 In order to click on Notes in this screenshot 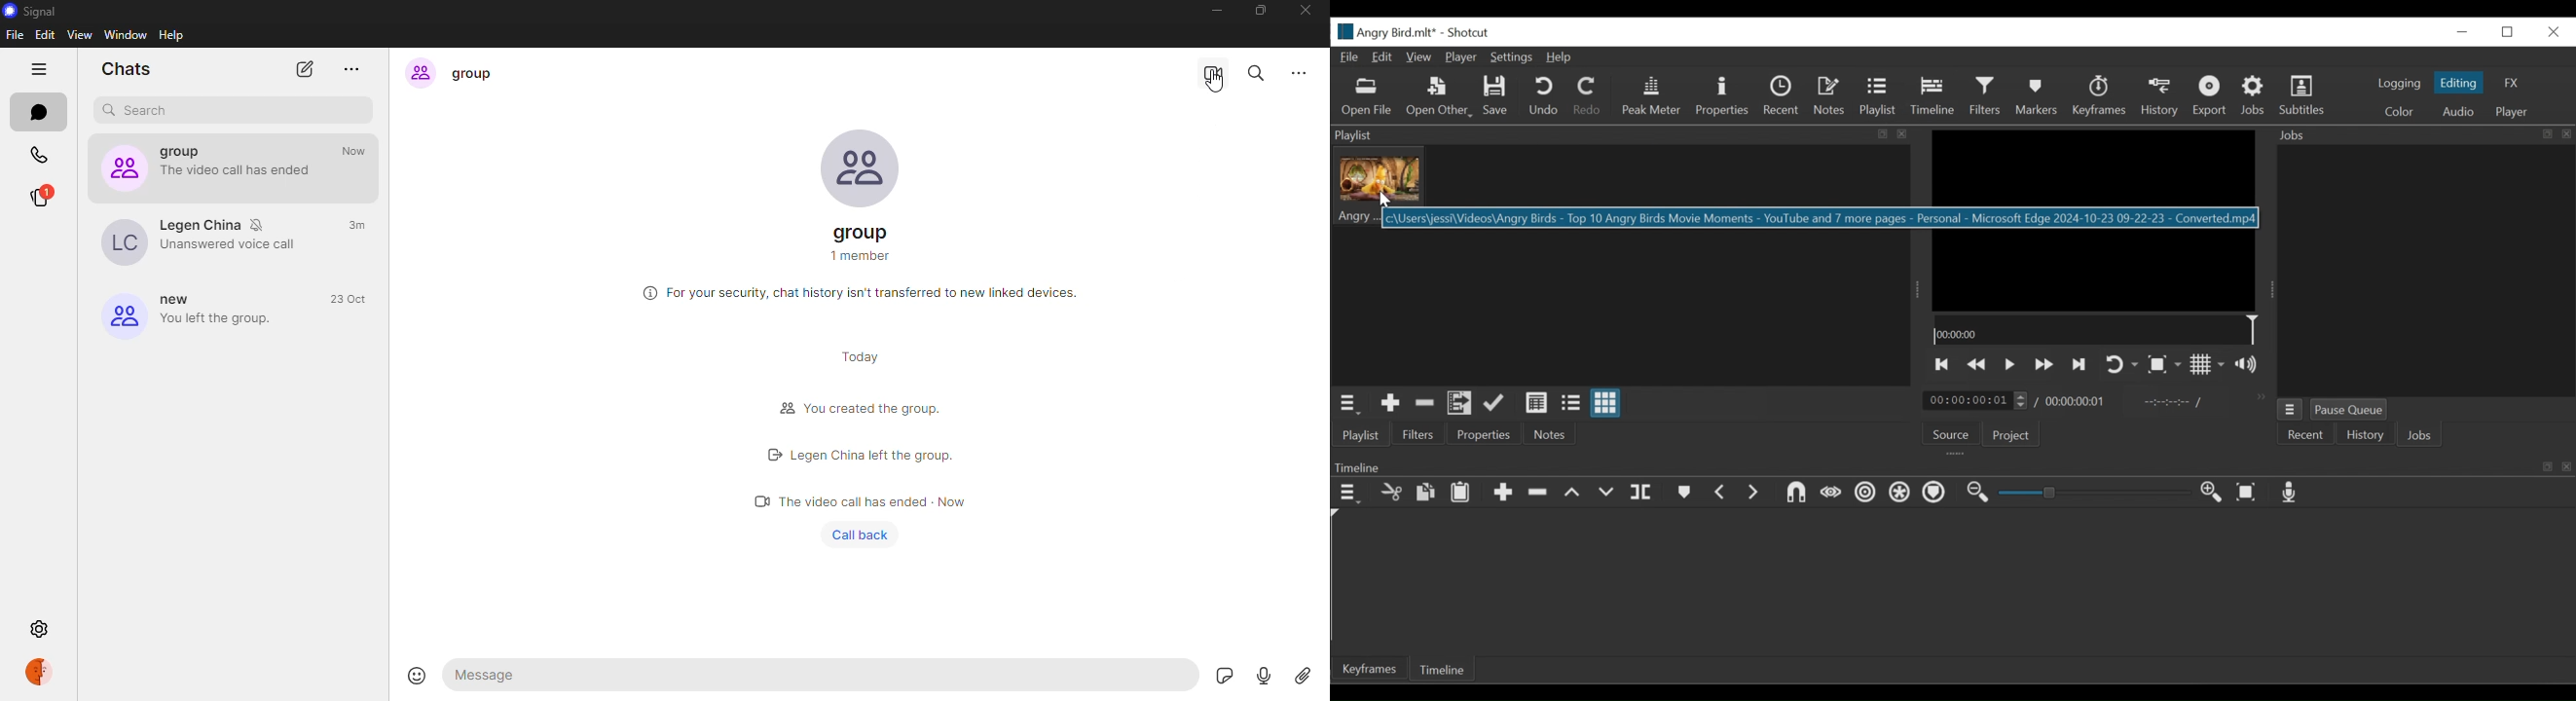, I will do `click(1828, 97)`.